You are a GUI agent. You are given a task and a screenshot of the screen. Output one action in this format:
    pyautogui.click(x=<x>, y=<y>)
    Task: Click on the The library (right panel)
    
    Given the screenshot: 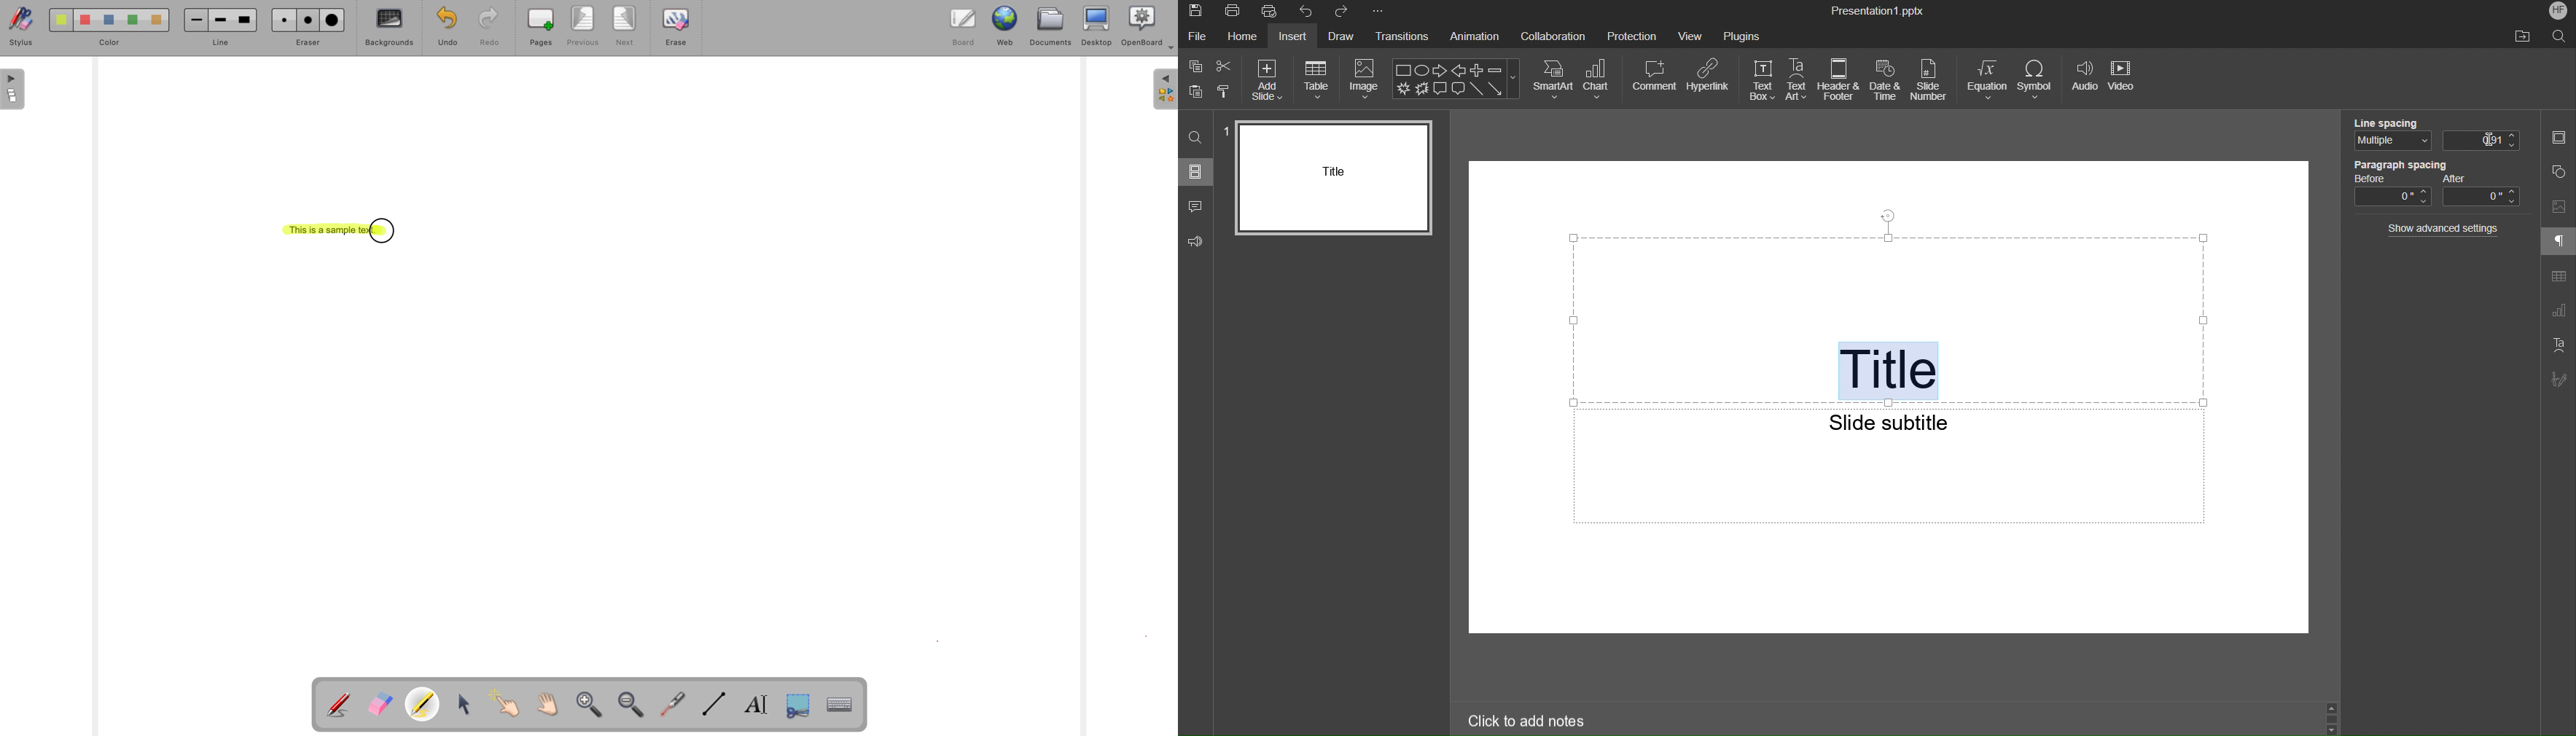 What is the action you would take?
    pyautogui.click(x=1165, y=90)
    